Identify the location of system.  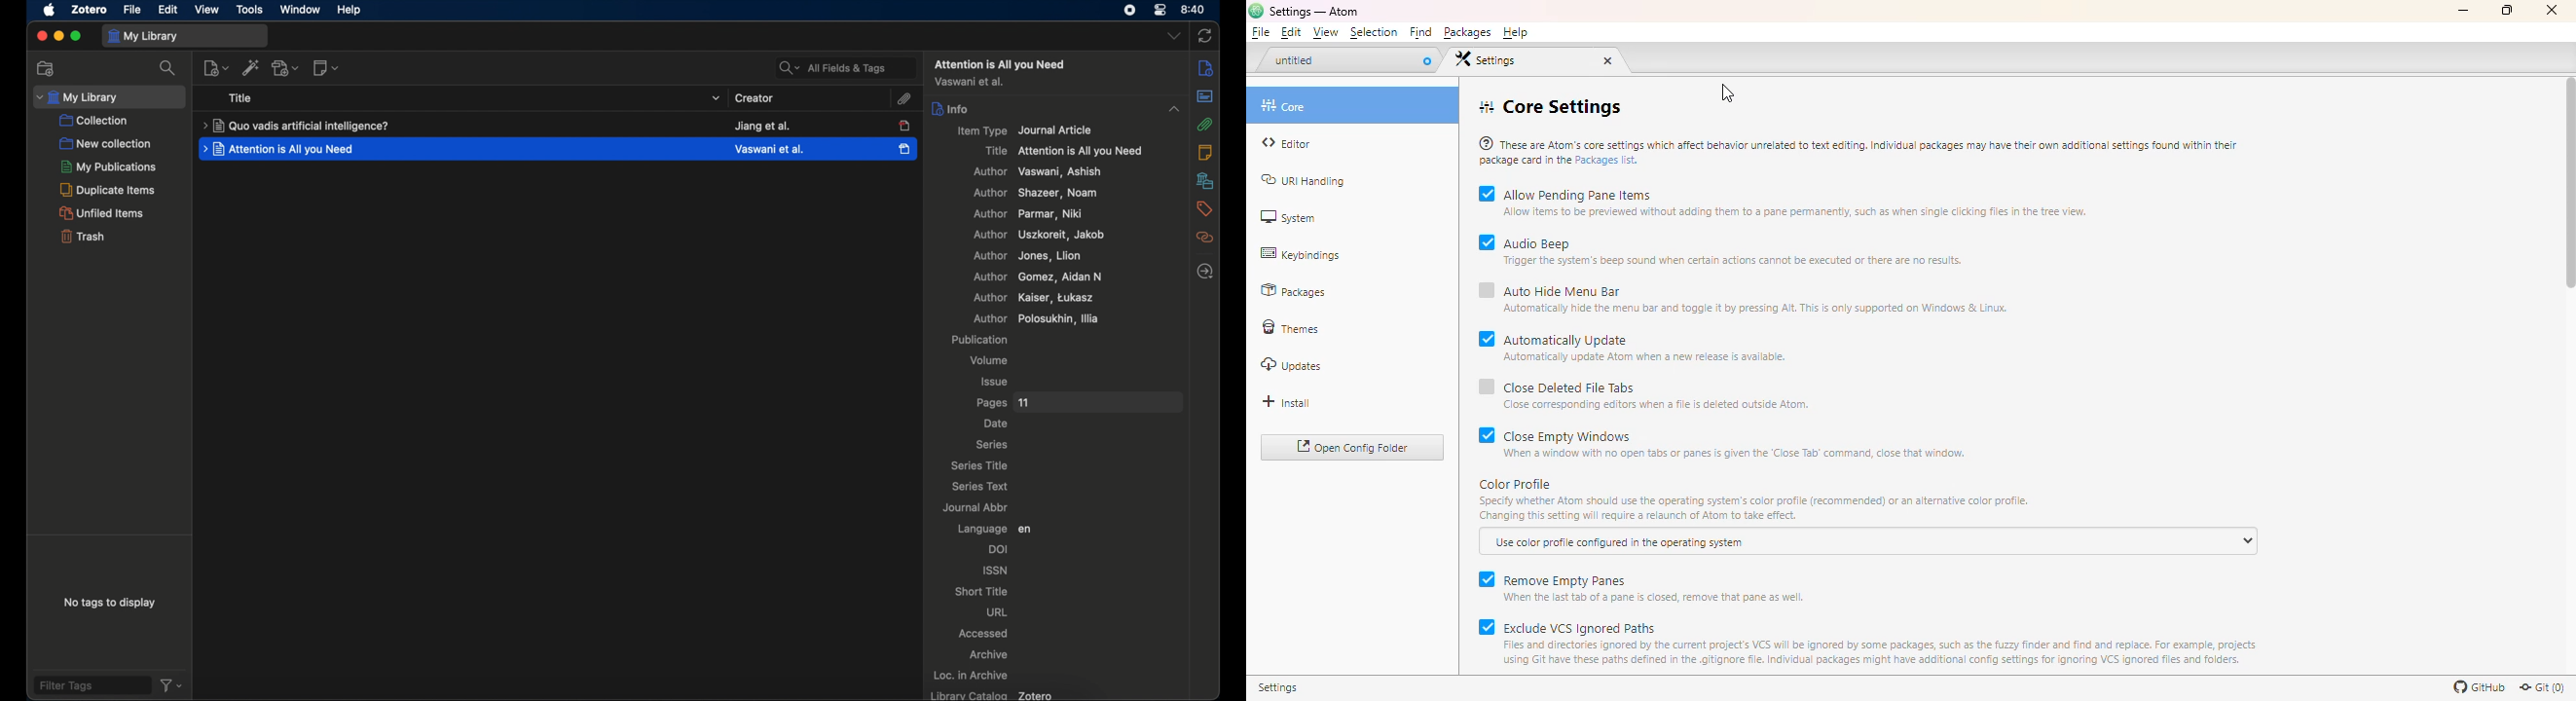
(1287, 216).